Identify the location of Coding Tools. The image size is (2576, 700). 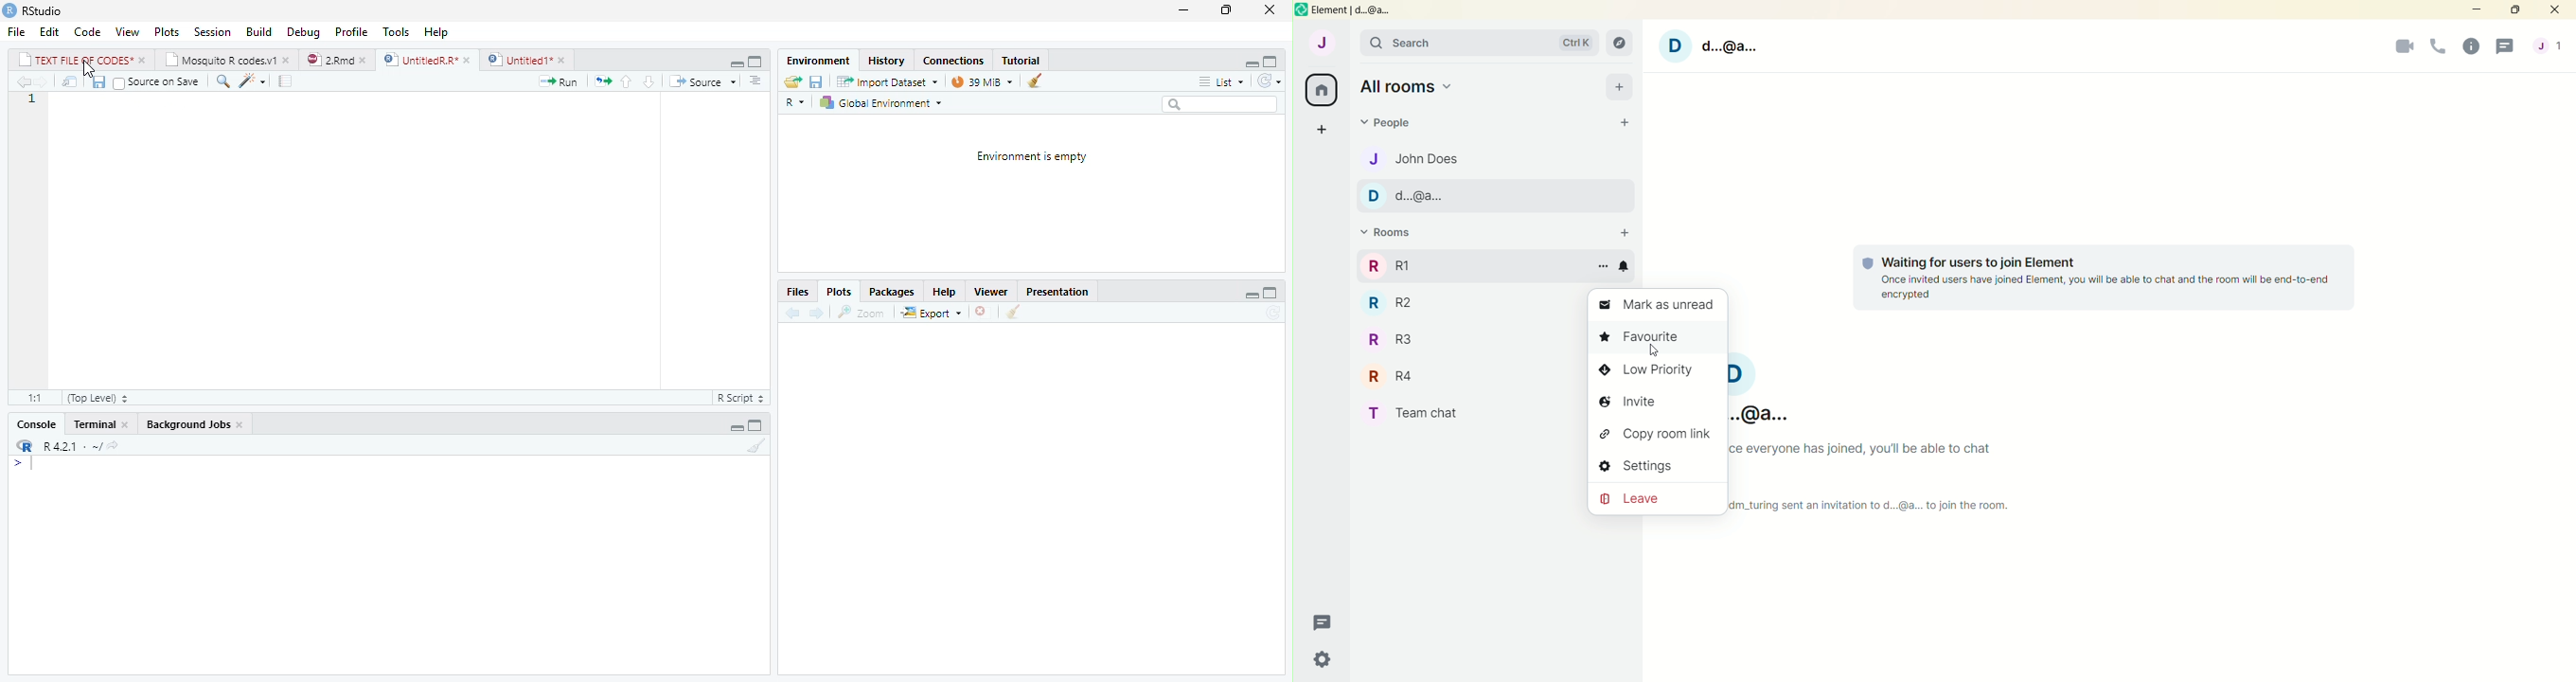
(252, 80).